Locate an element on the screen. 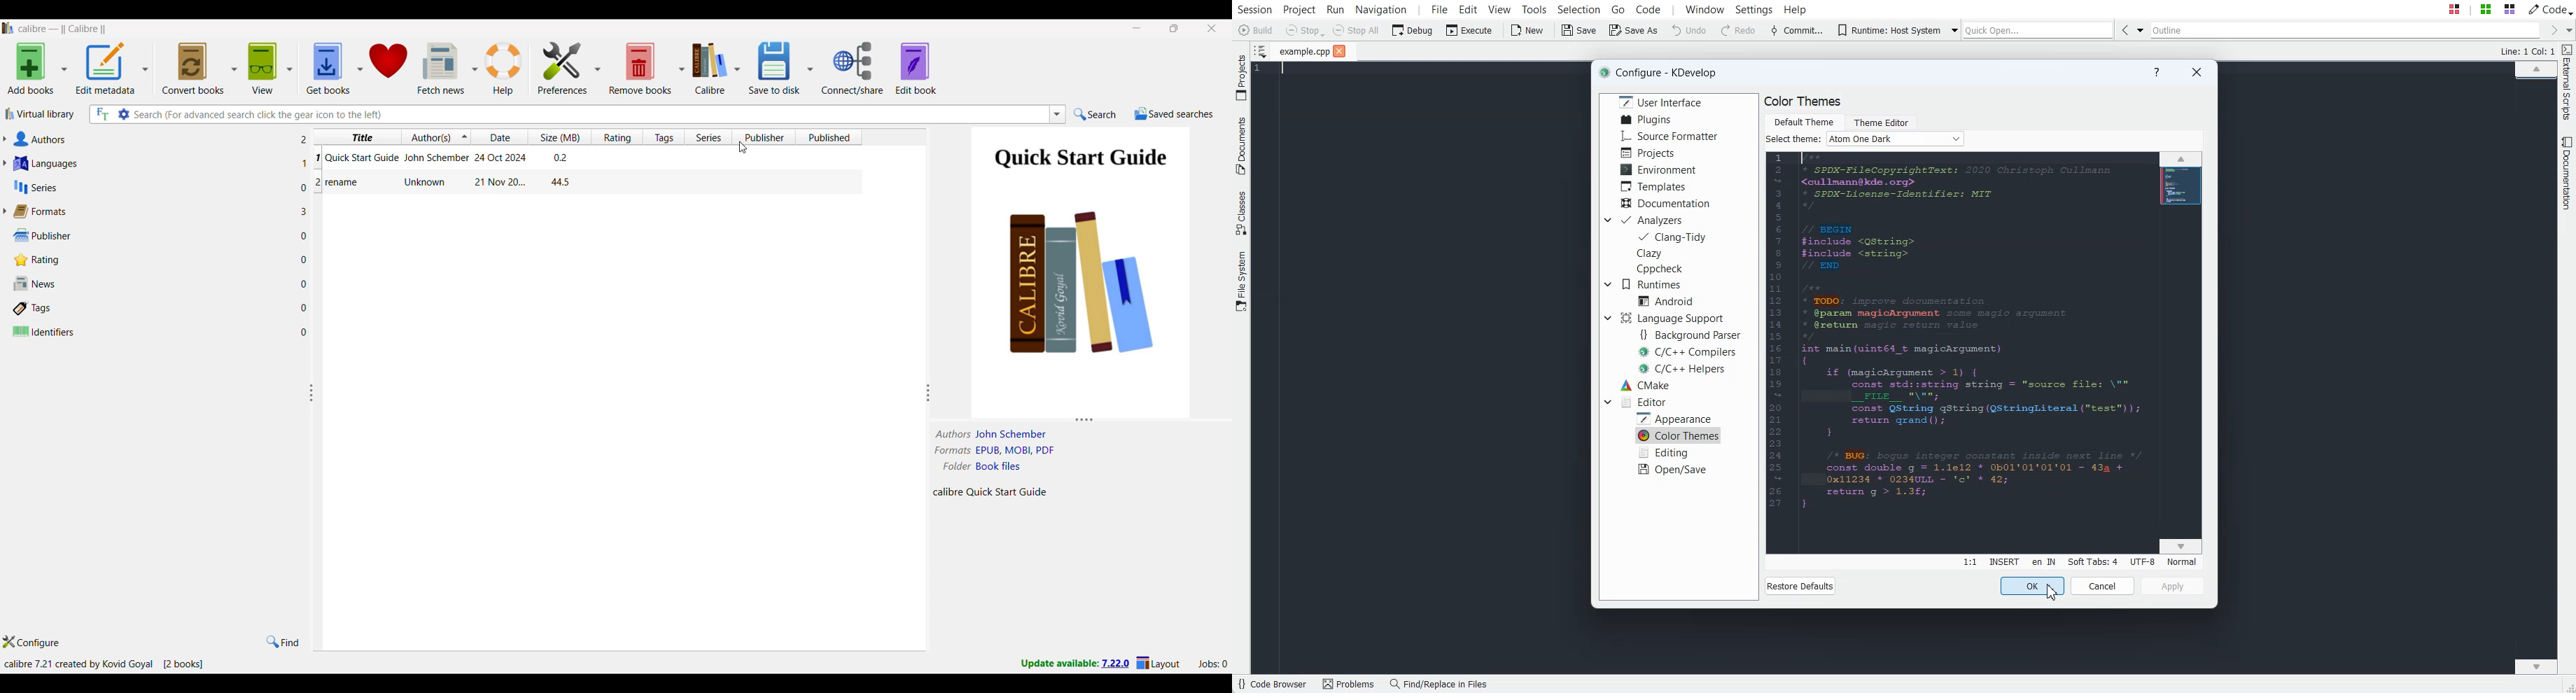  New version update notifcation is located at coordinates (1075, 663).